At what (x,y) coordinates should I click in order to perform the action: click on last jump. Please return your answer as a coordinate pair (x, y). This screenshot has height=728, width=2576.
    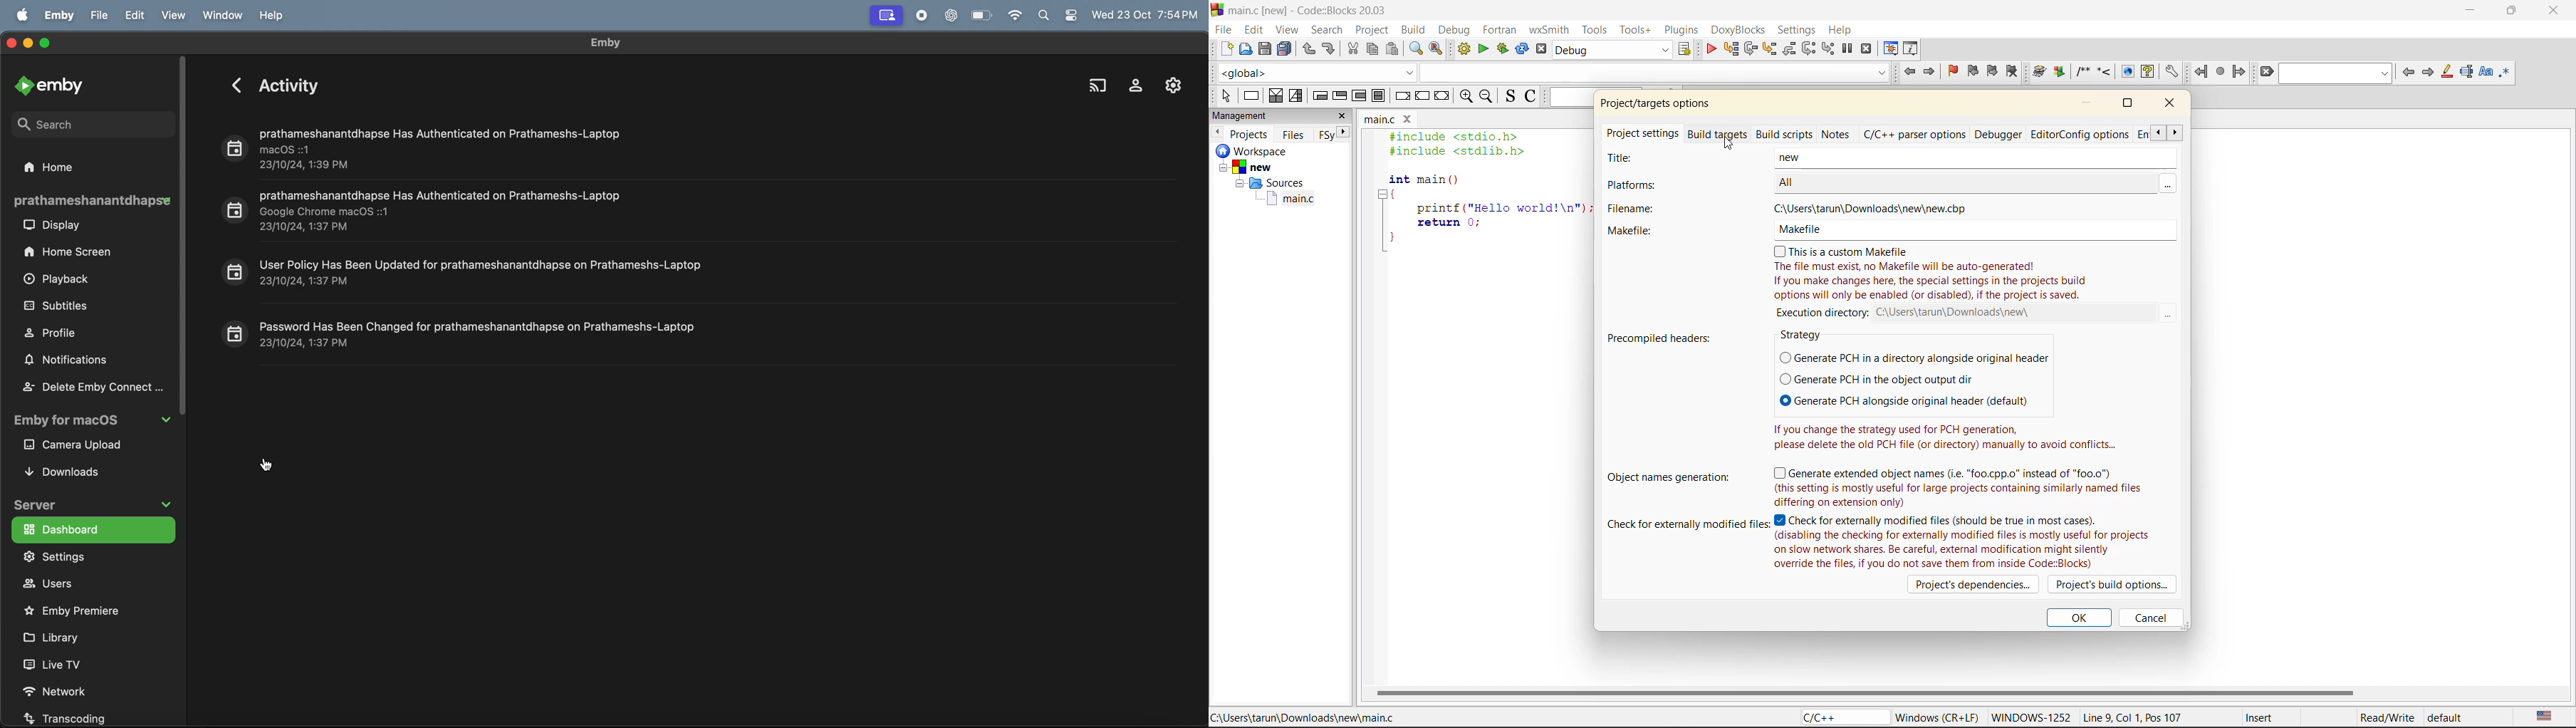
    Looking at the image, I should click on (2220, 72).